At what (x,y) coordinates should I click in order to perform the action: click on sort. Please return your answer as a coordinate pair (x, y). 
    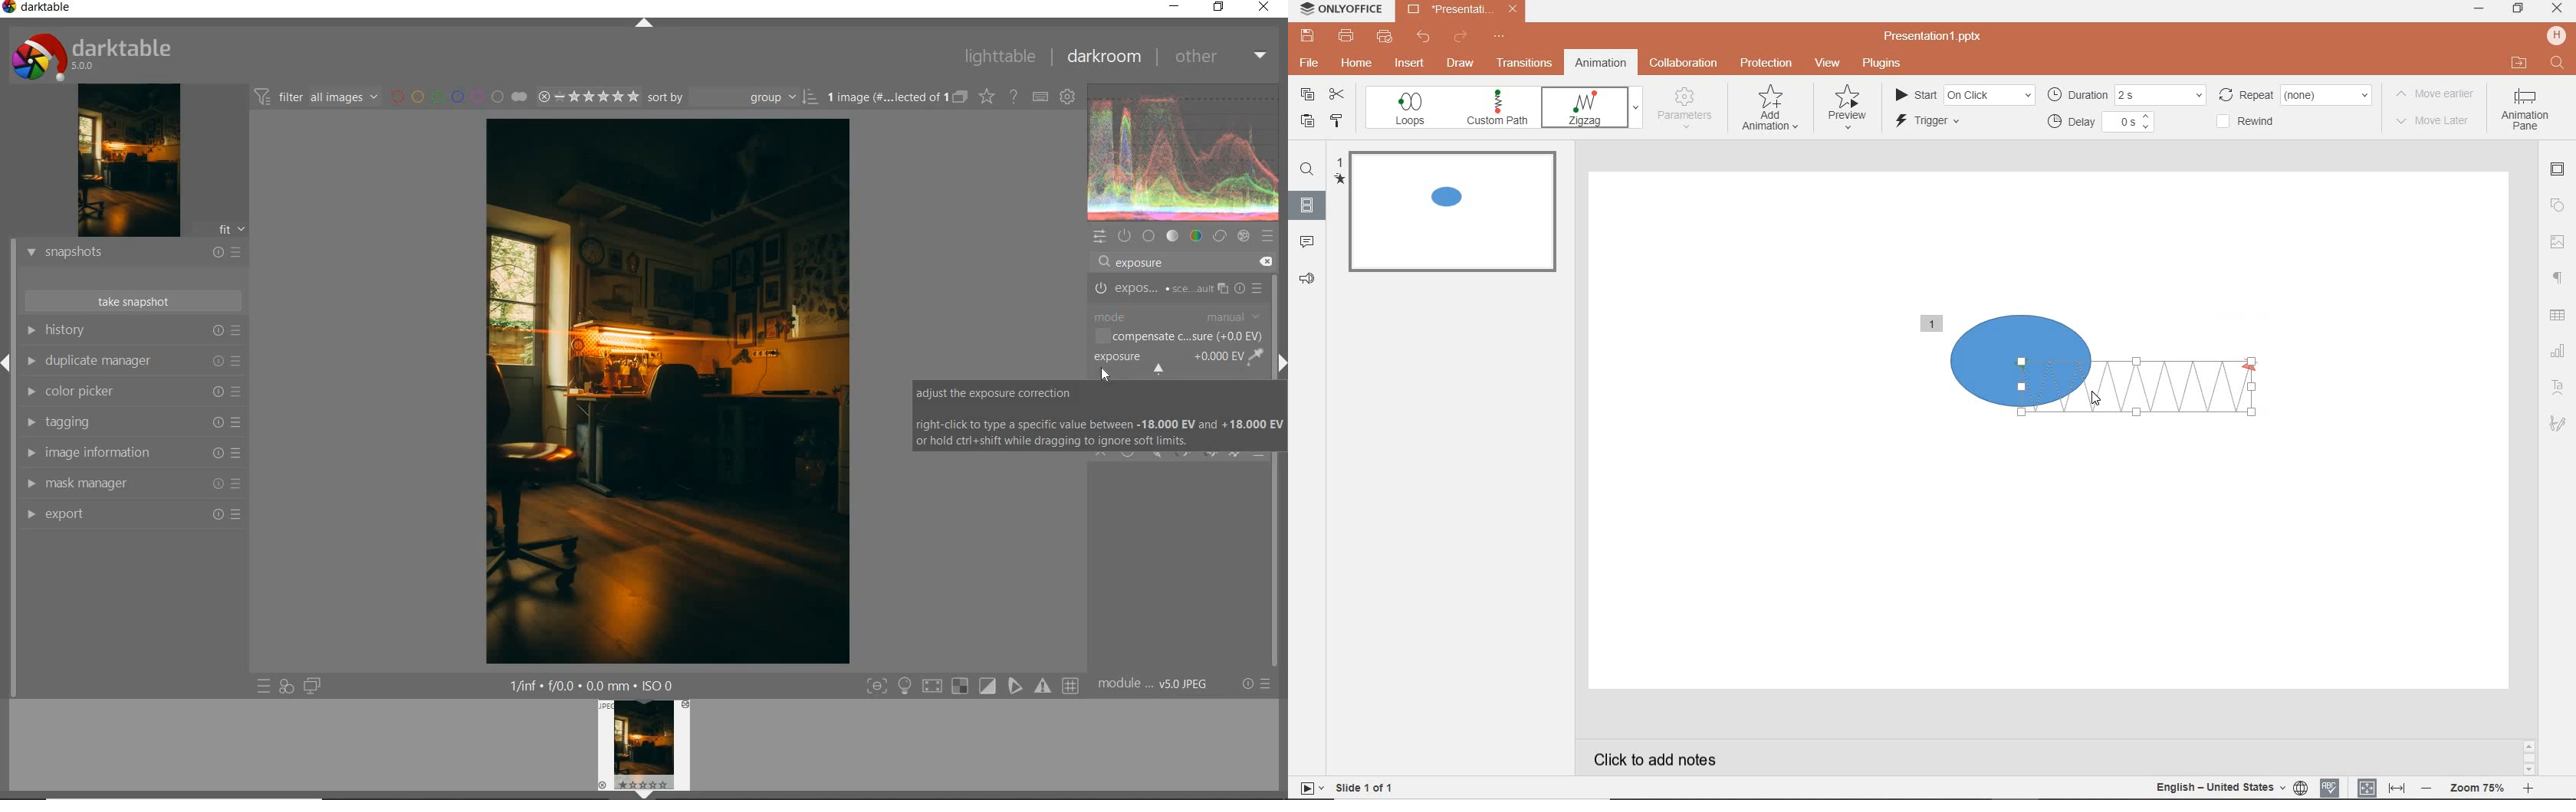
    Looking at the image, I should click on (731, 98).